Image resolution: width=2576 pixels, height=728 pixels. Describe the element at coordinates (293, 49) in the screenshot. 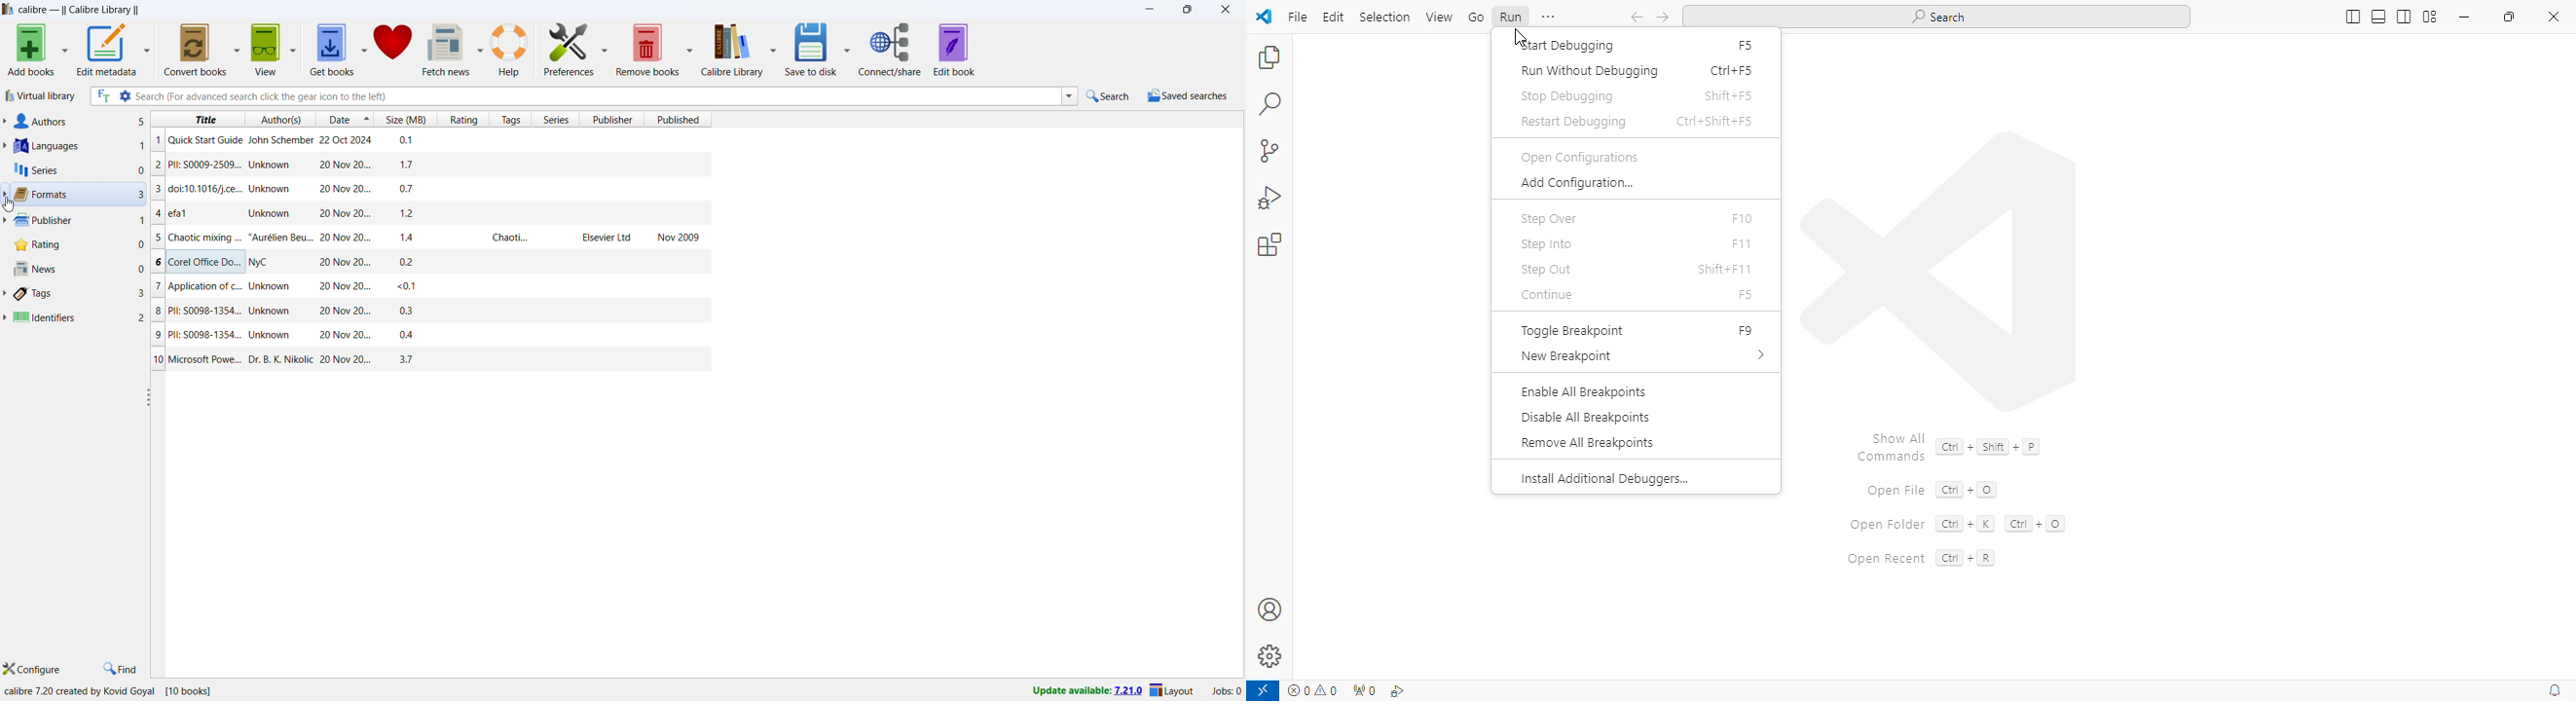

I see `view options` at that location.